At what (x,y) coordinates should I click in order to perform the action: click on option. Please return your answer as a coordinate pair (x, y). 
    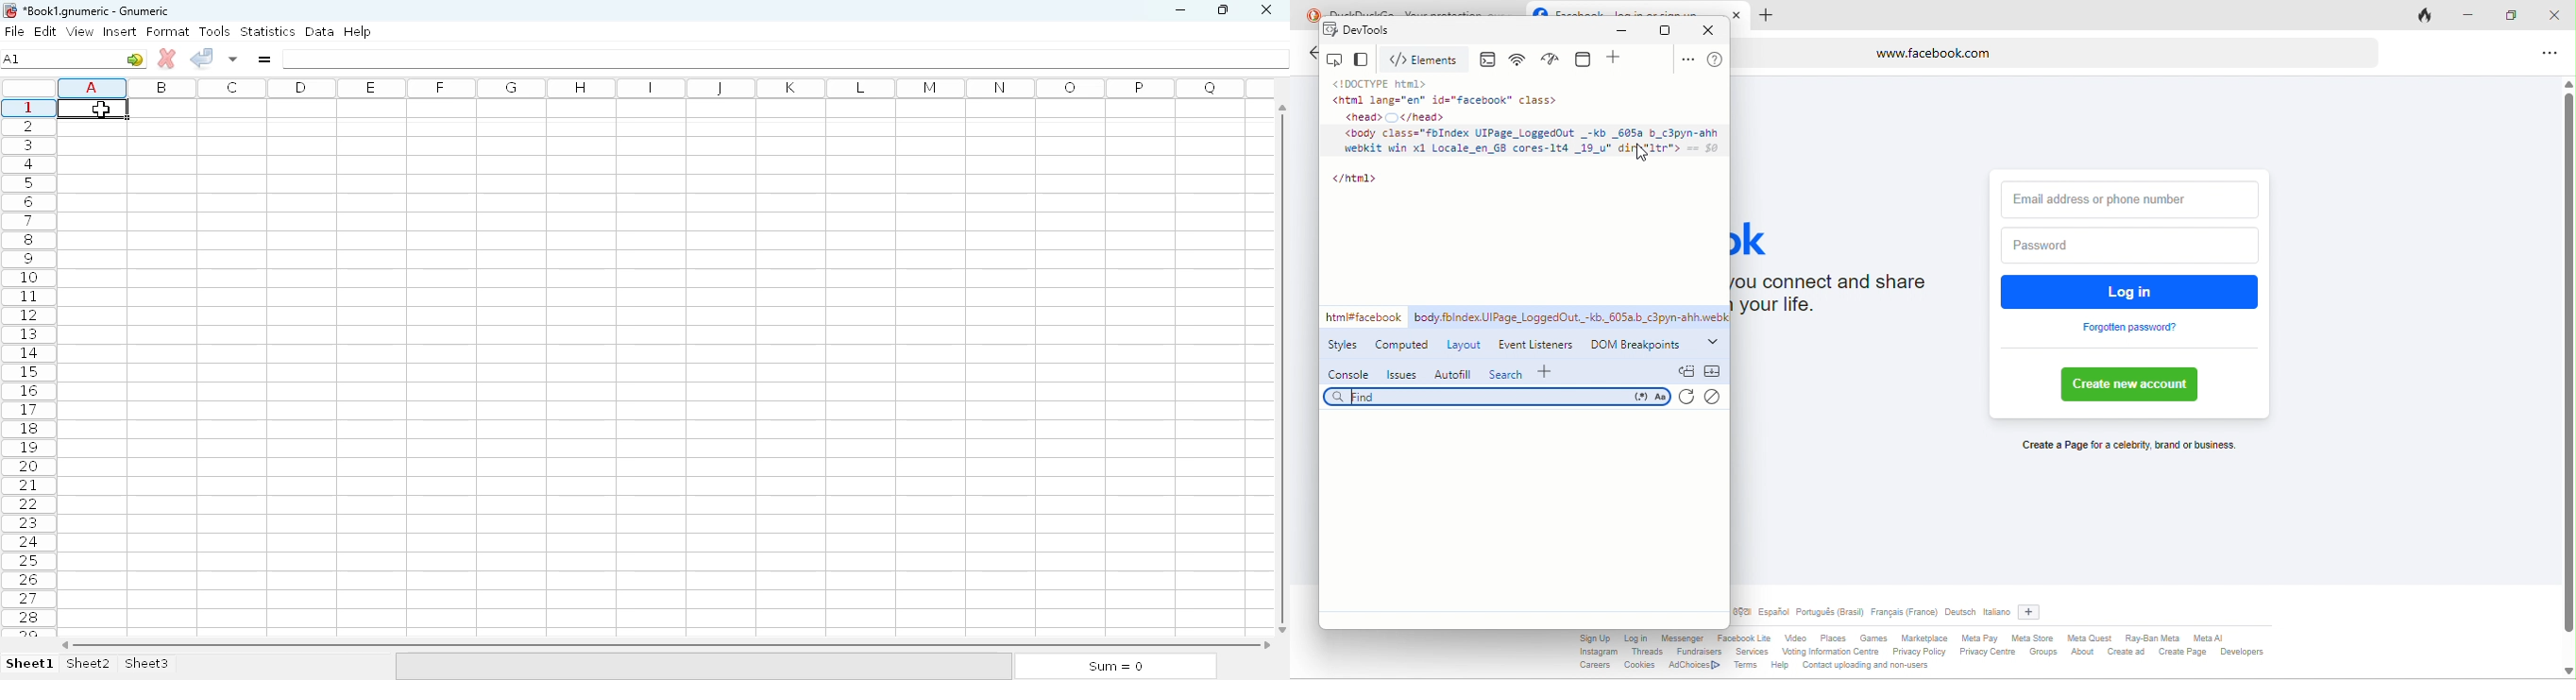
    Looking at the image, I should click on (1686, 59).